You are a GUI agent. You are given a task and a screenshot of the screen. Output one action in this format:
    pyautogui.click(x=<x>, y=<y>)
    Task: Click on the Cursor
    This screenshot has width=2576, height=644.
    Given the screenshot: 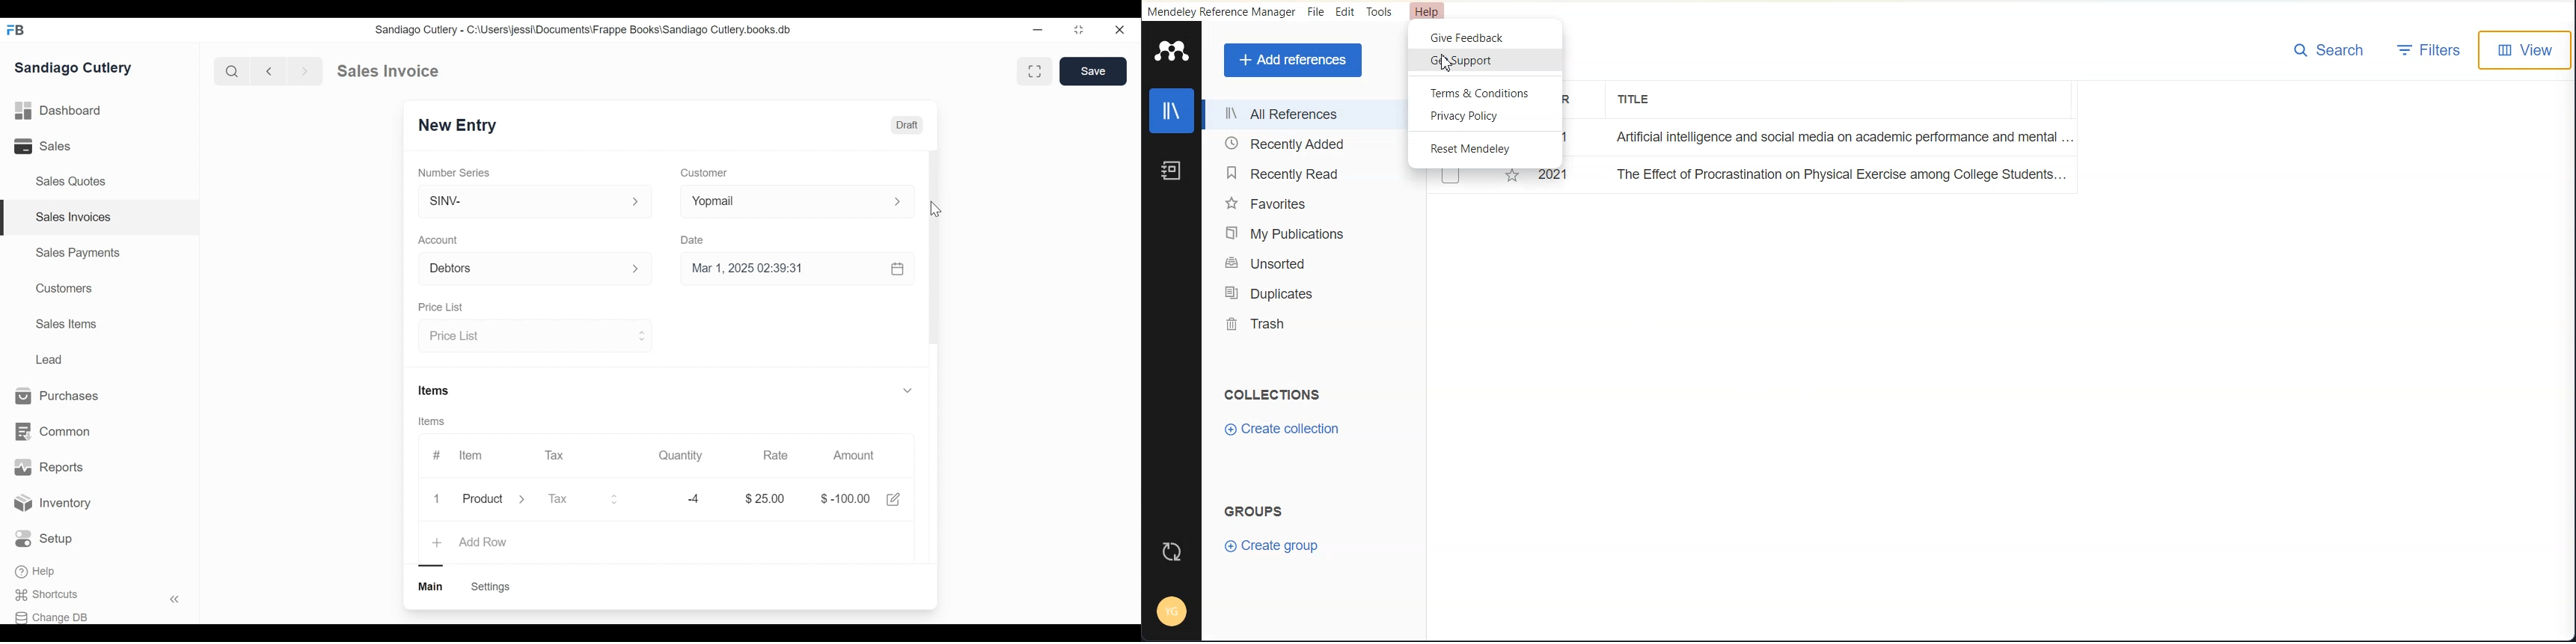 What is the action you would take?
    pyautogui.click(x=936, y=209)
    